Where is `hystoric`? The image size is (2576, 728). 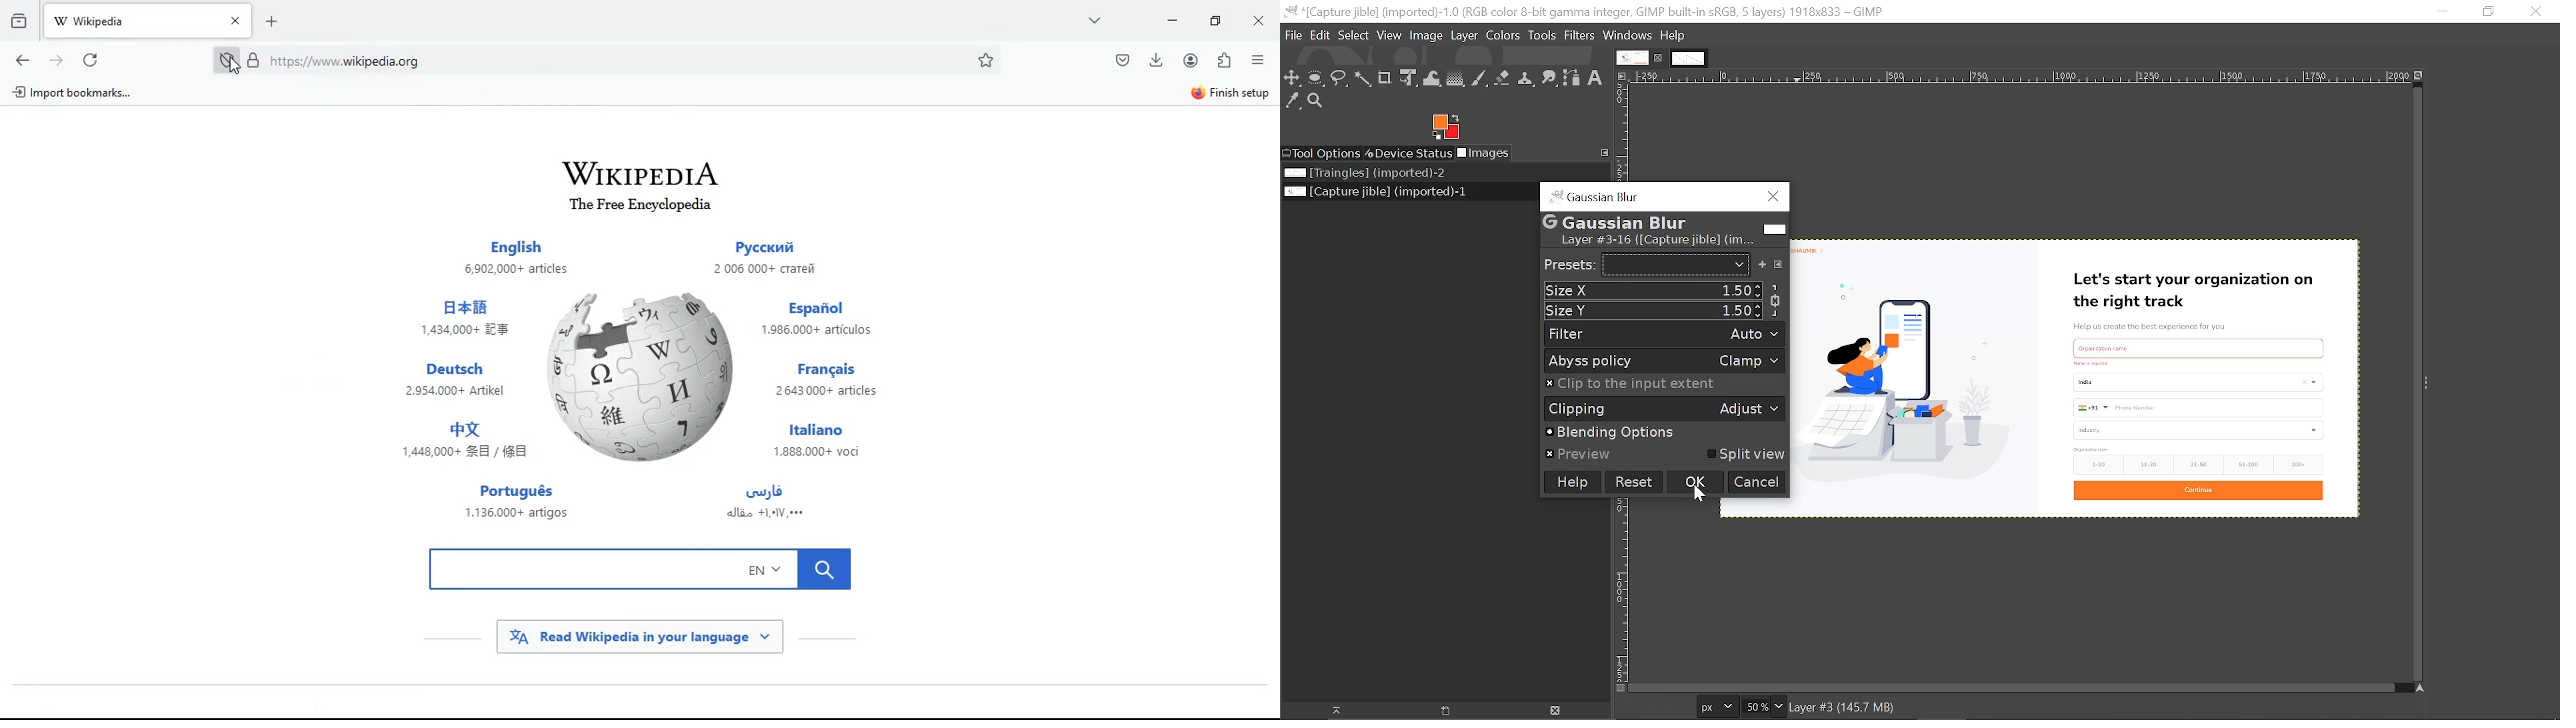 hystoric is located at coordinates (21, 19).